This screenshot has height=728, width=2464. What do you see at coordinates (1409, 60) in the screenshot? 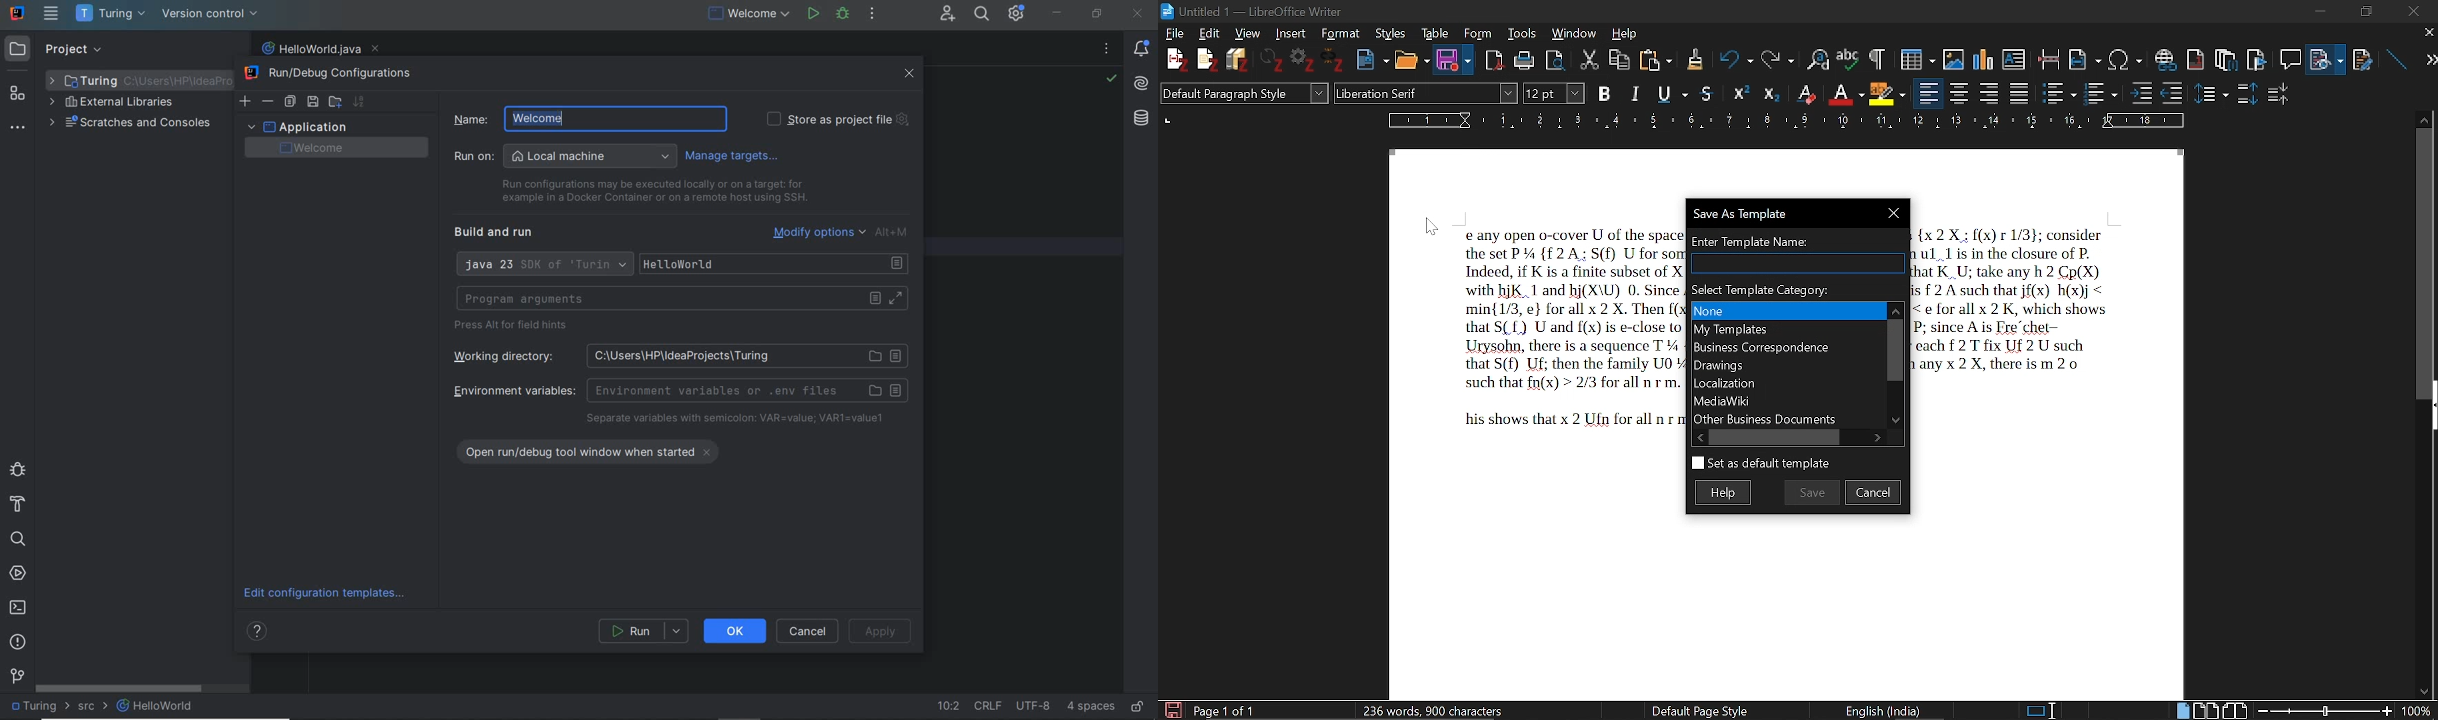
I see `Open` at bounding box center [1409, 60].